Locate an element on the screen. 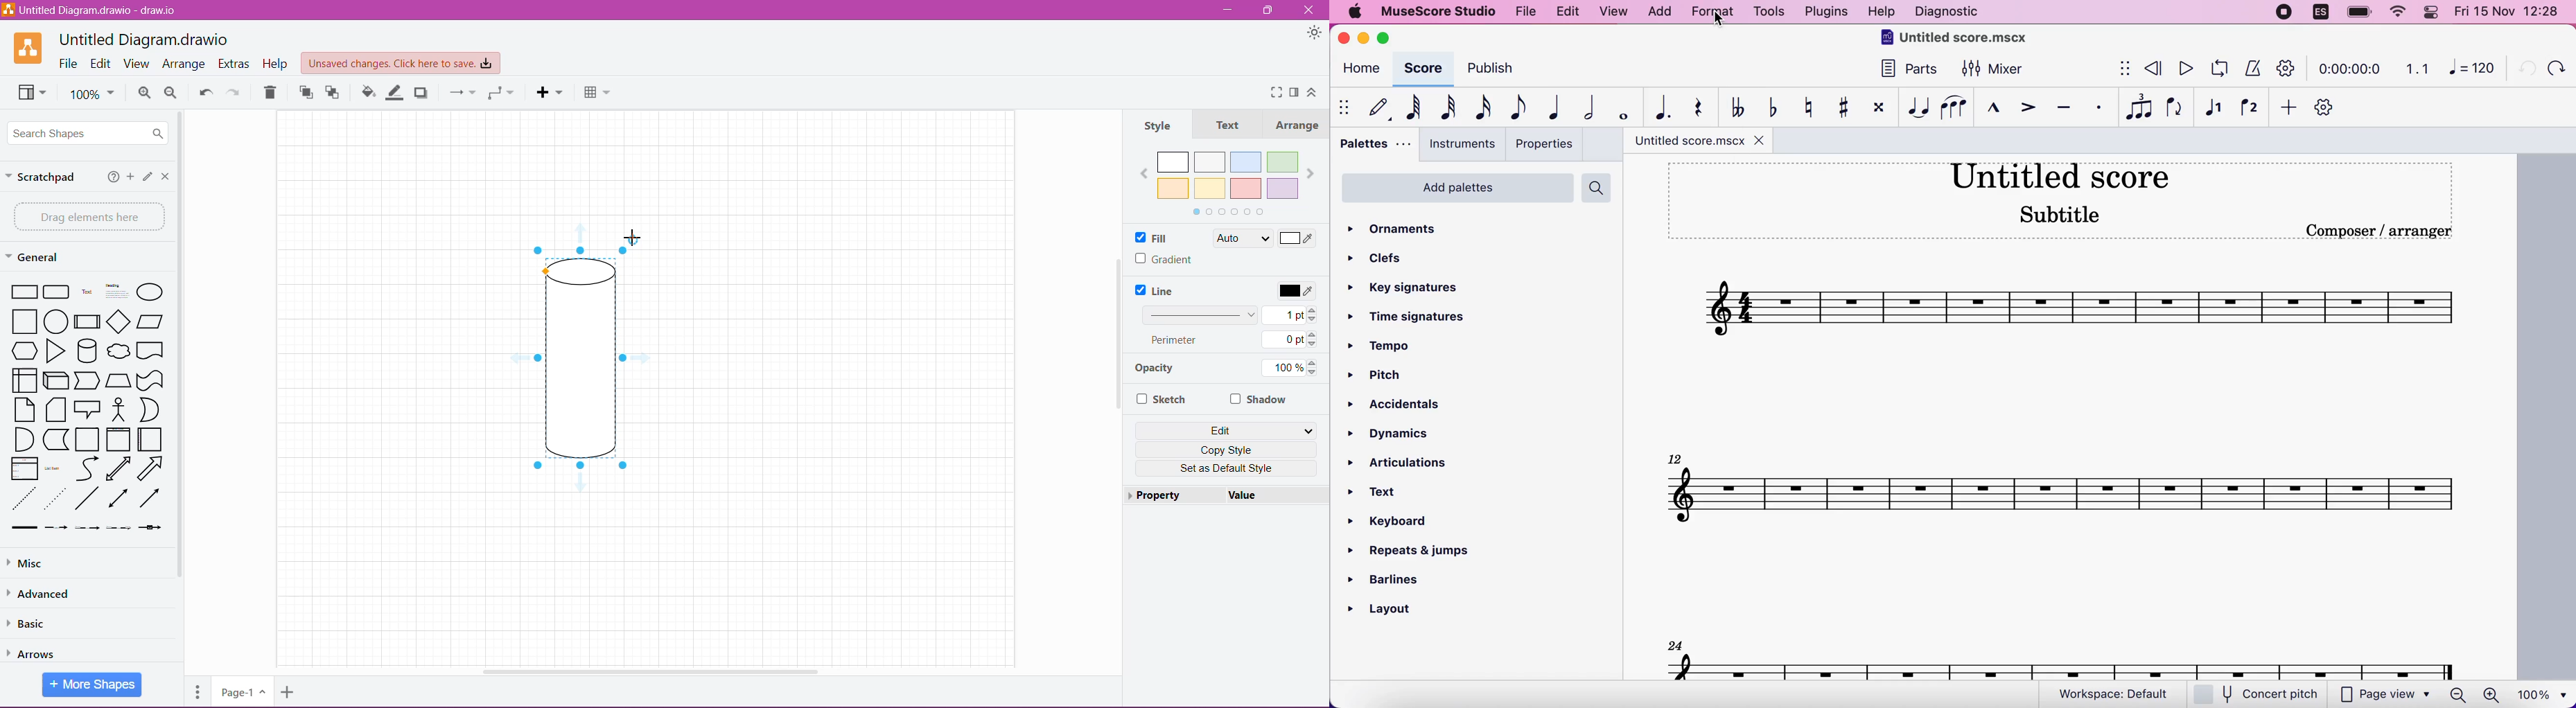  Value is located at coordinates (1244, 495).